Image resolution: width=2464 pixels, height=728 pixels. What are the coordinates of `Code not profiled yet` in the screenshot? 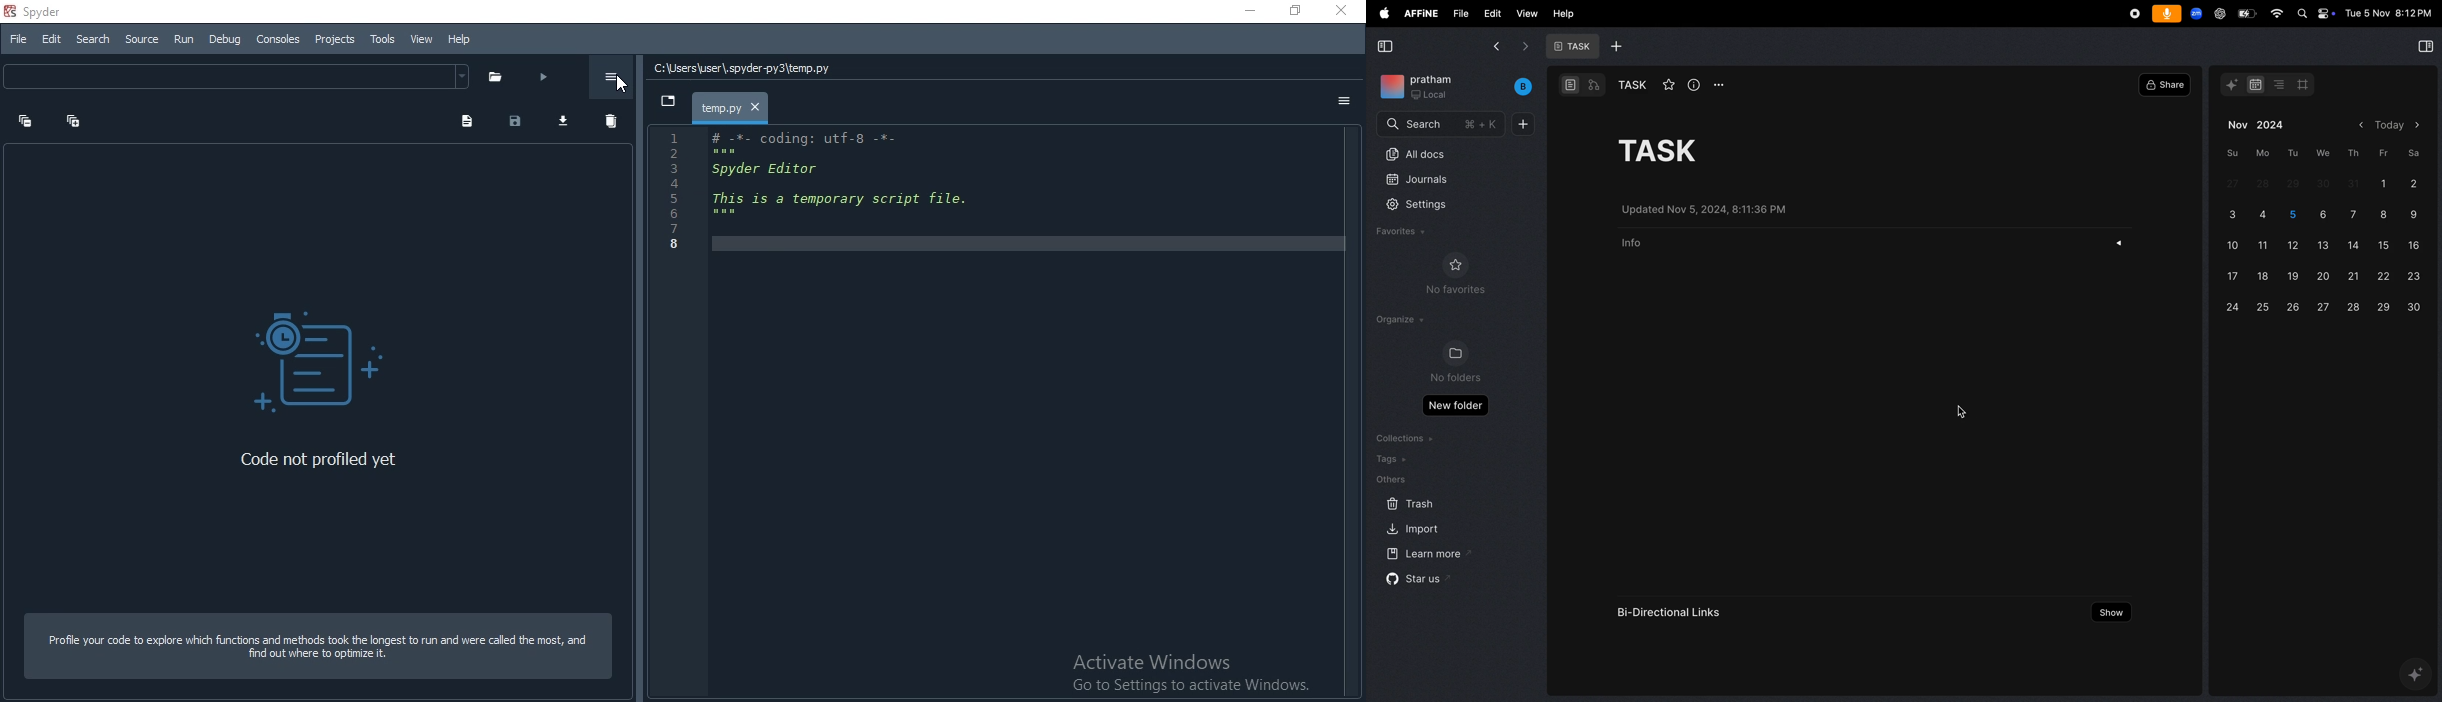 It's located at (321, 459).